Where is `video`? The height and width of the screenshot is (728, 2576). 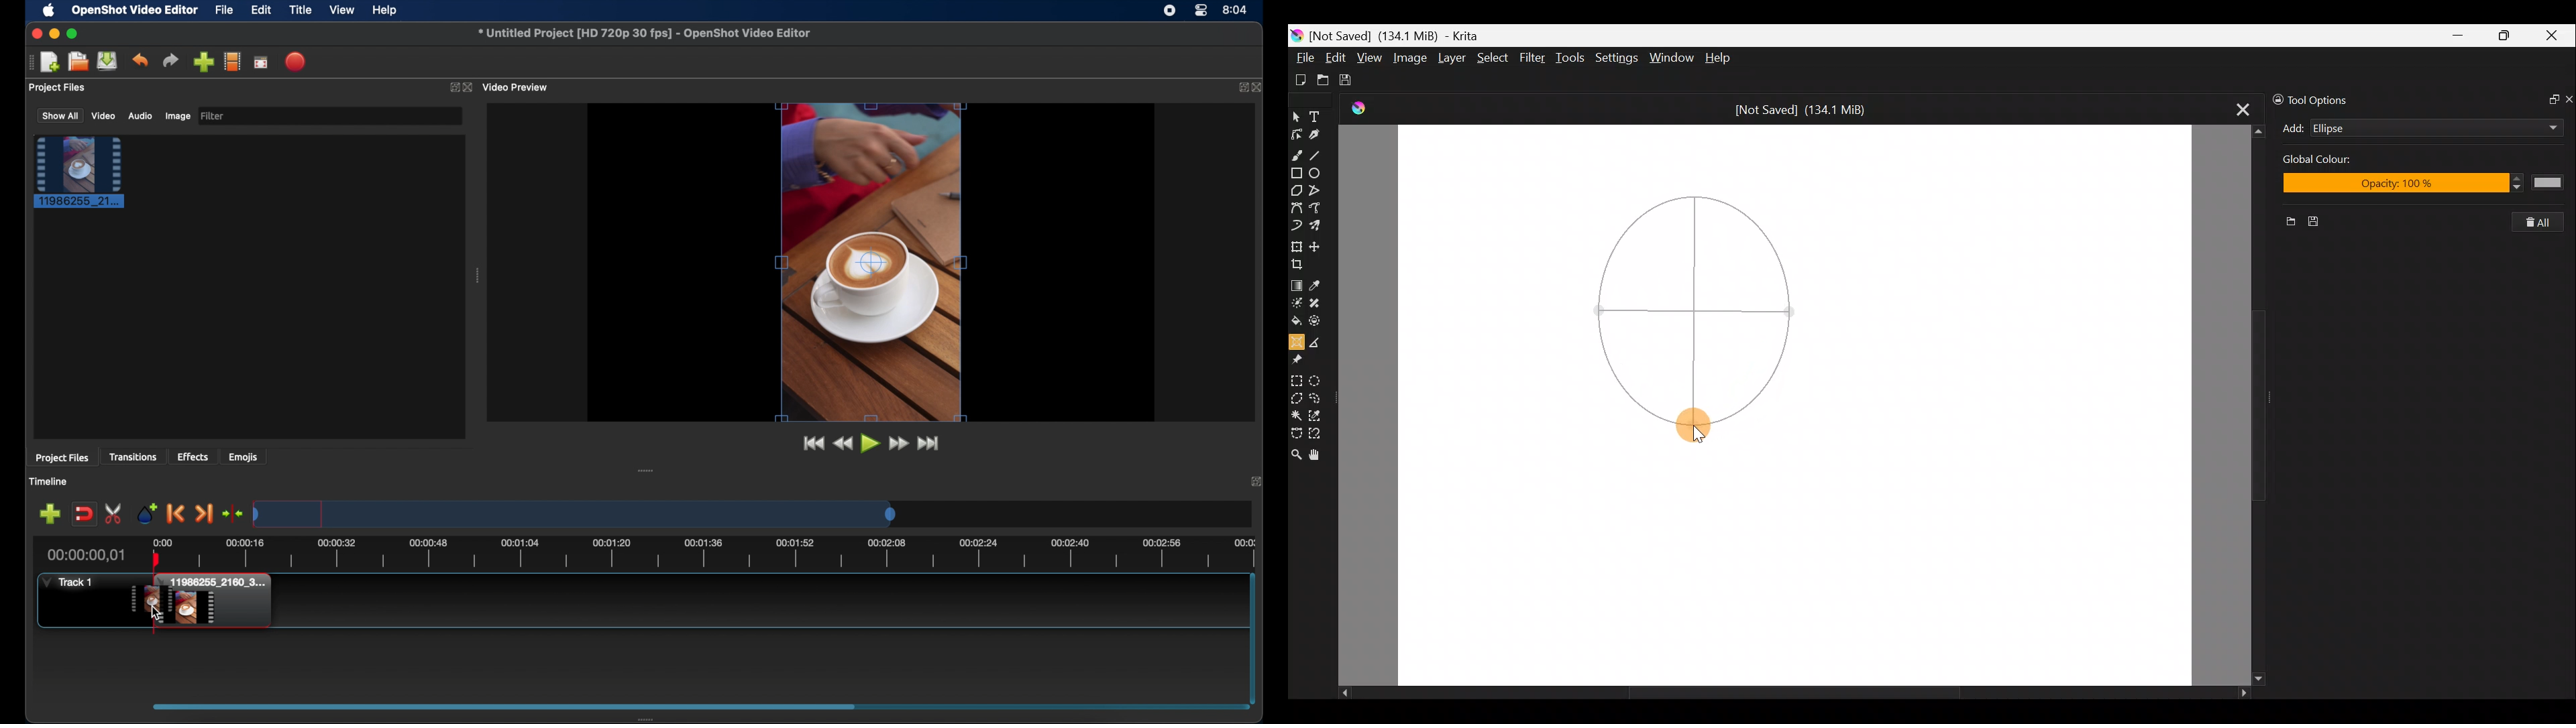 video is located at coordinates (104, 116).